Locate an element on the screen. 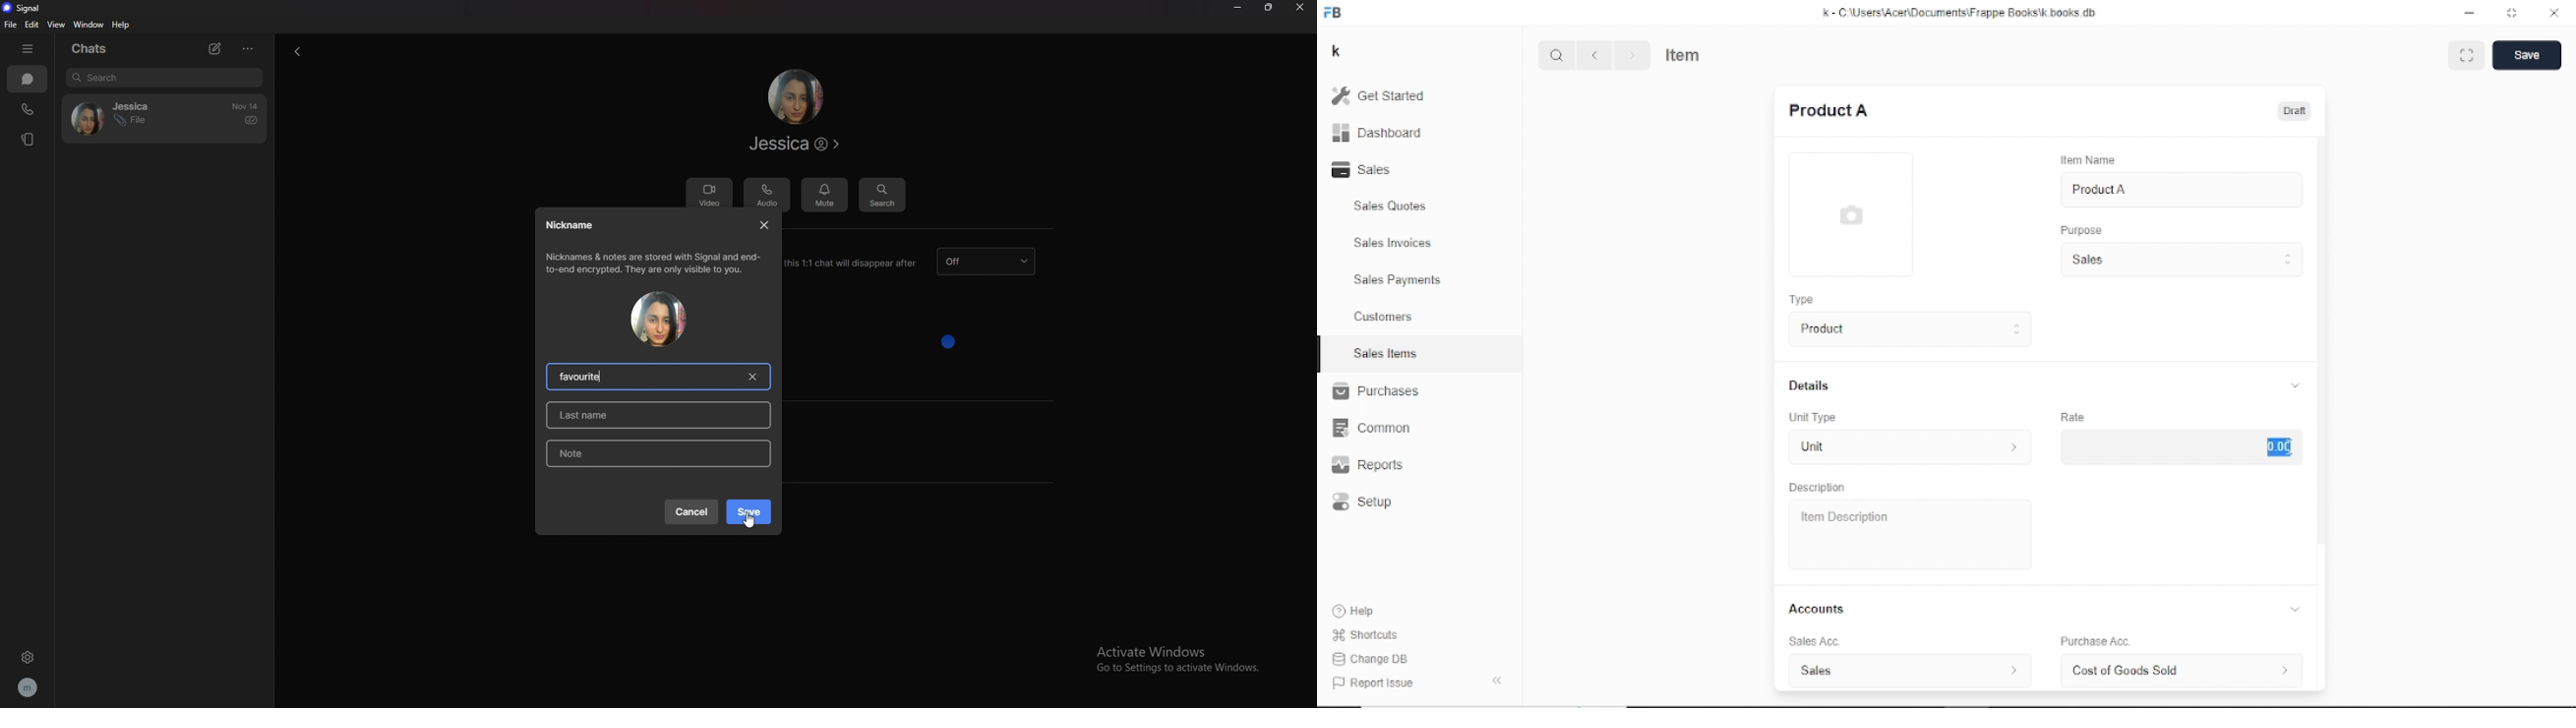  first name is located at coordinates (586, 376).